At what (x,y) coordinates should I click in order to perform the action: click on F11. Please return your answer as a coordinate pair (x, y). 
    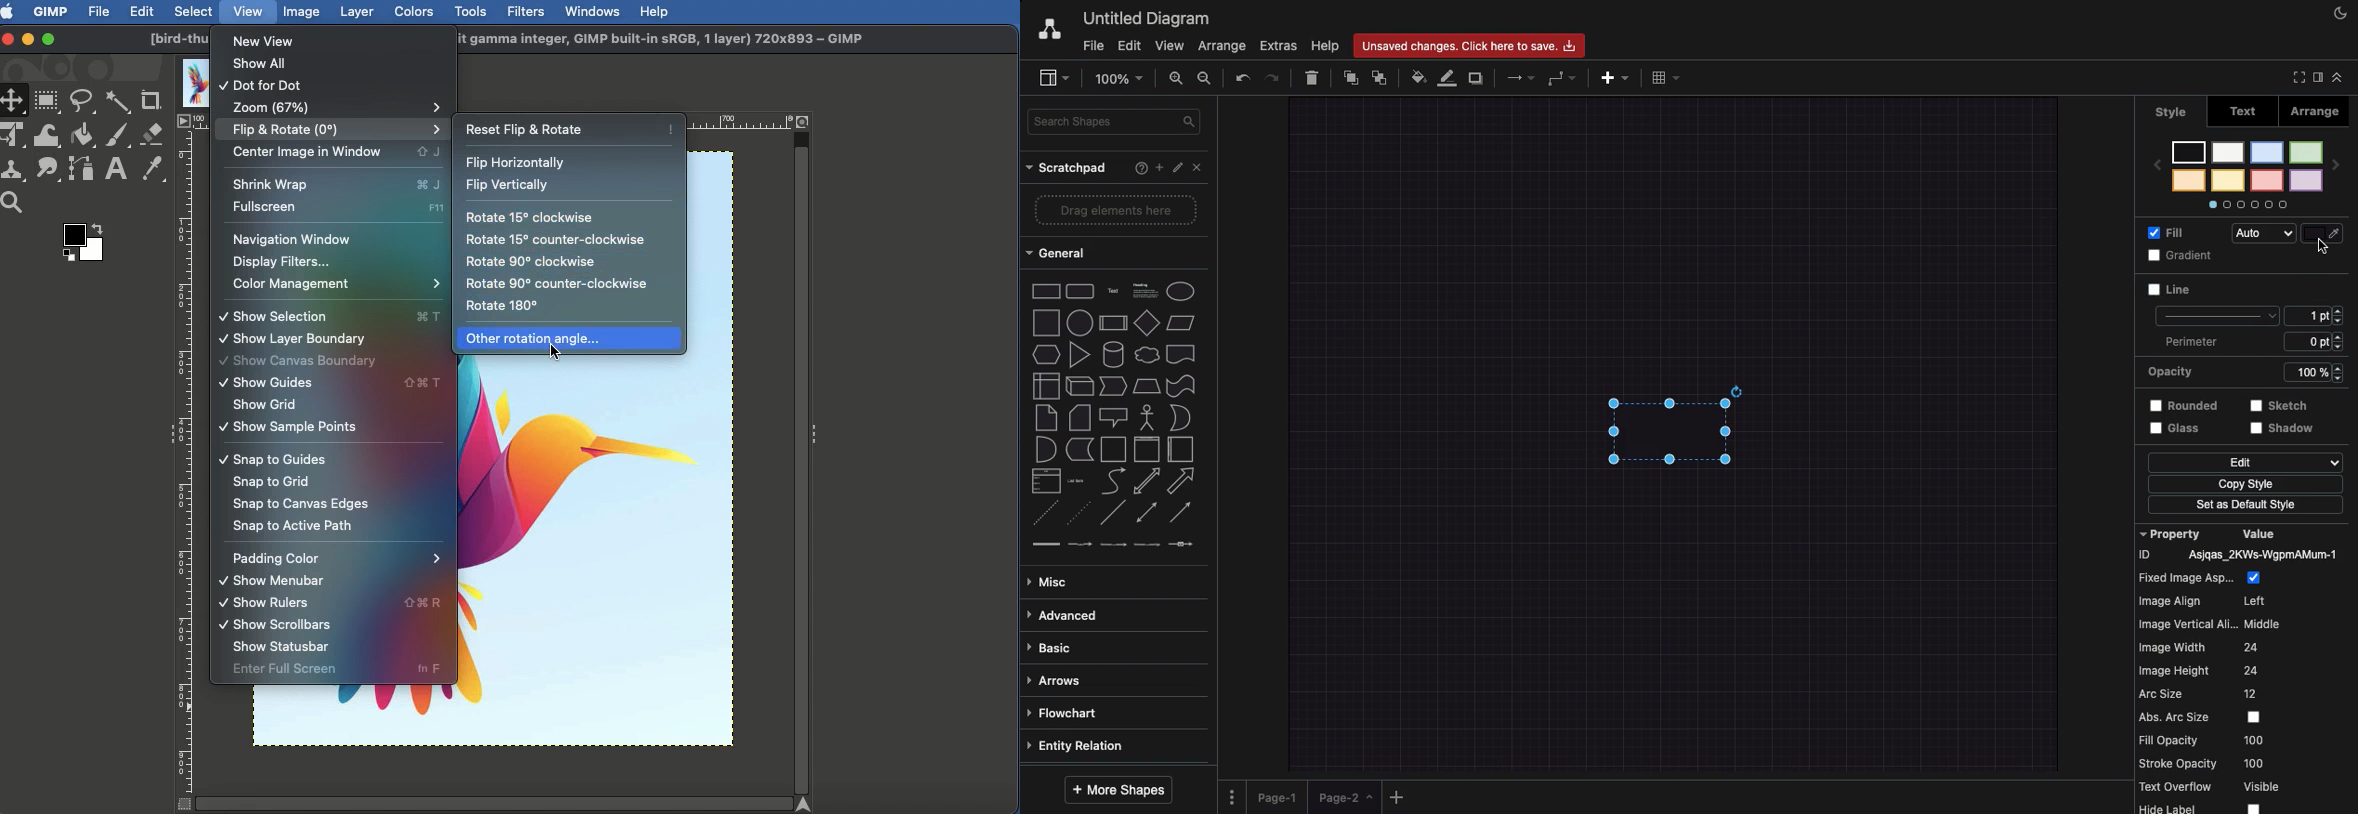
    Looking at the image, I should click on (436, 207).